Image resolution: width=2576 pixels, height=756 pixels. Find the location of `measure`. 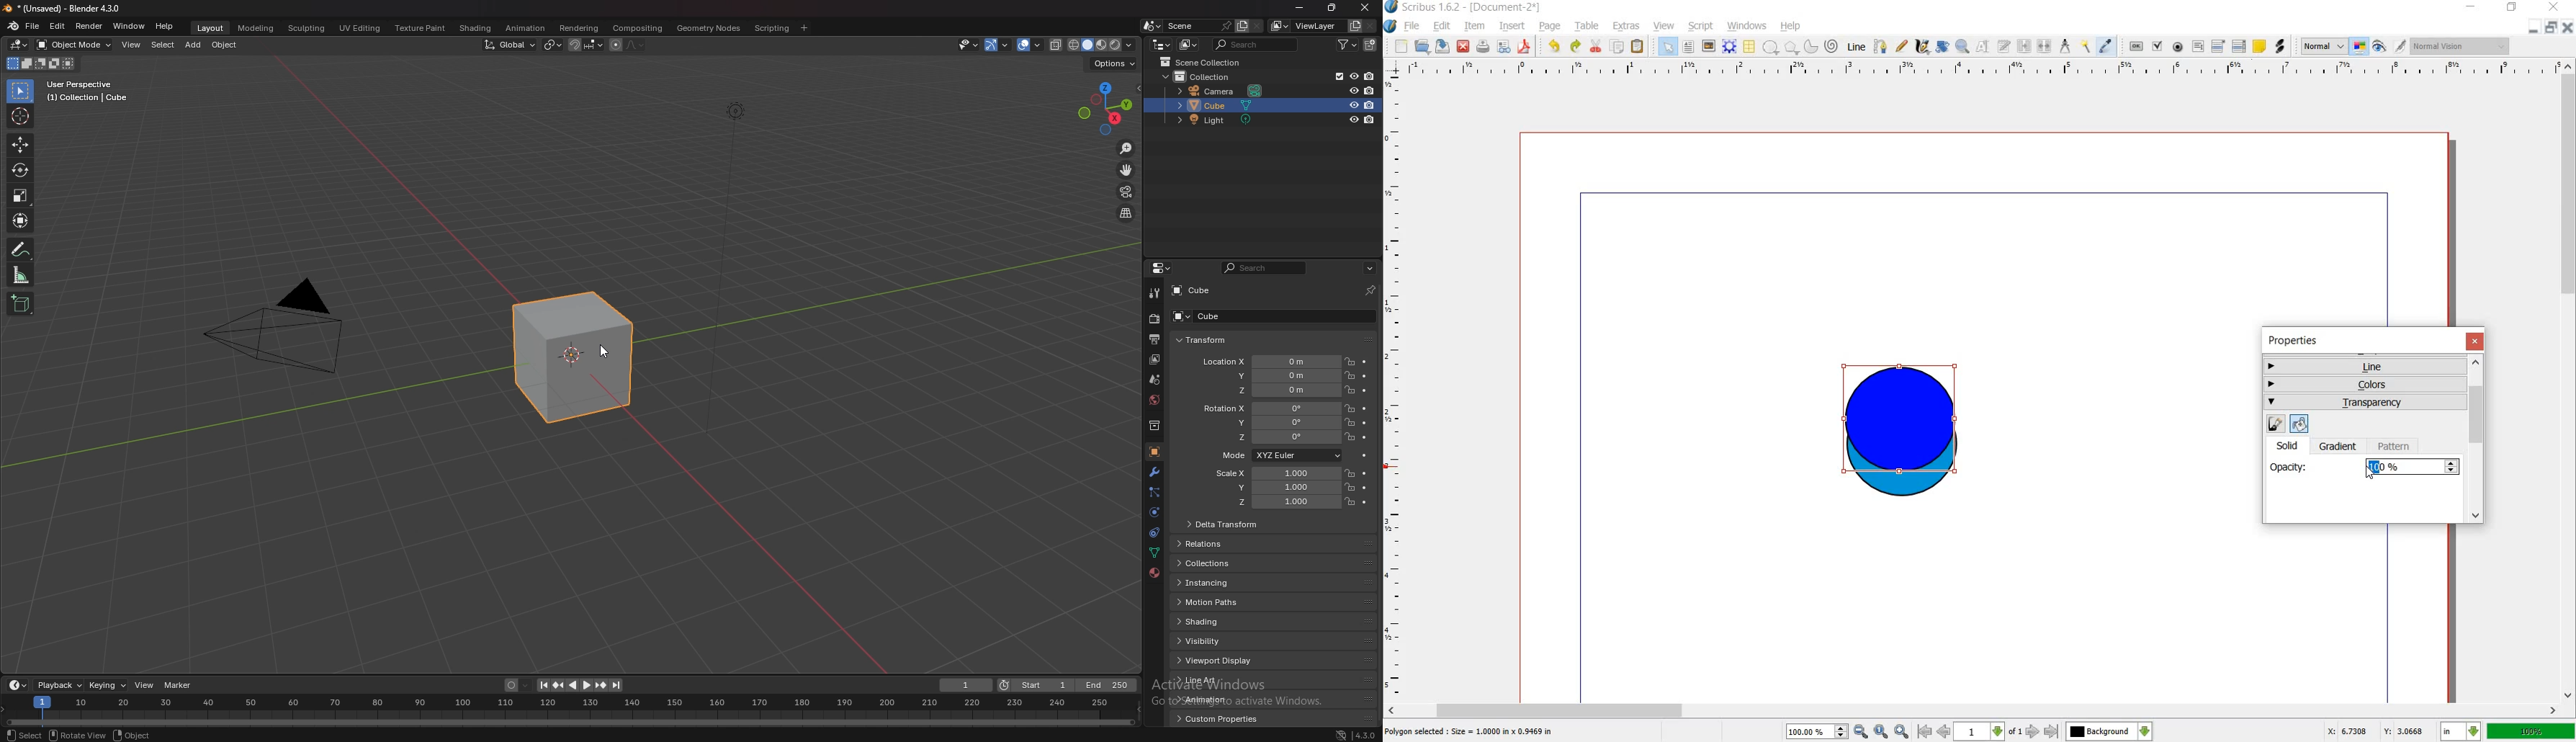

measure is located at coordinates (19, 275).